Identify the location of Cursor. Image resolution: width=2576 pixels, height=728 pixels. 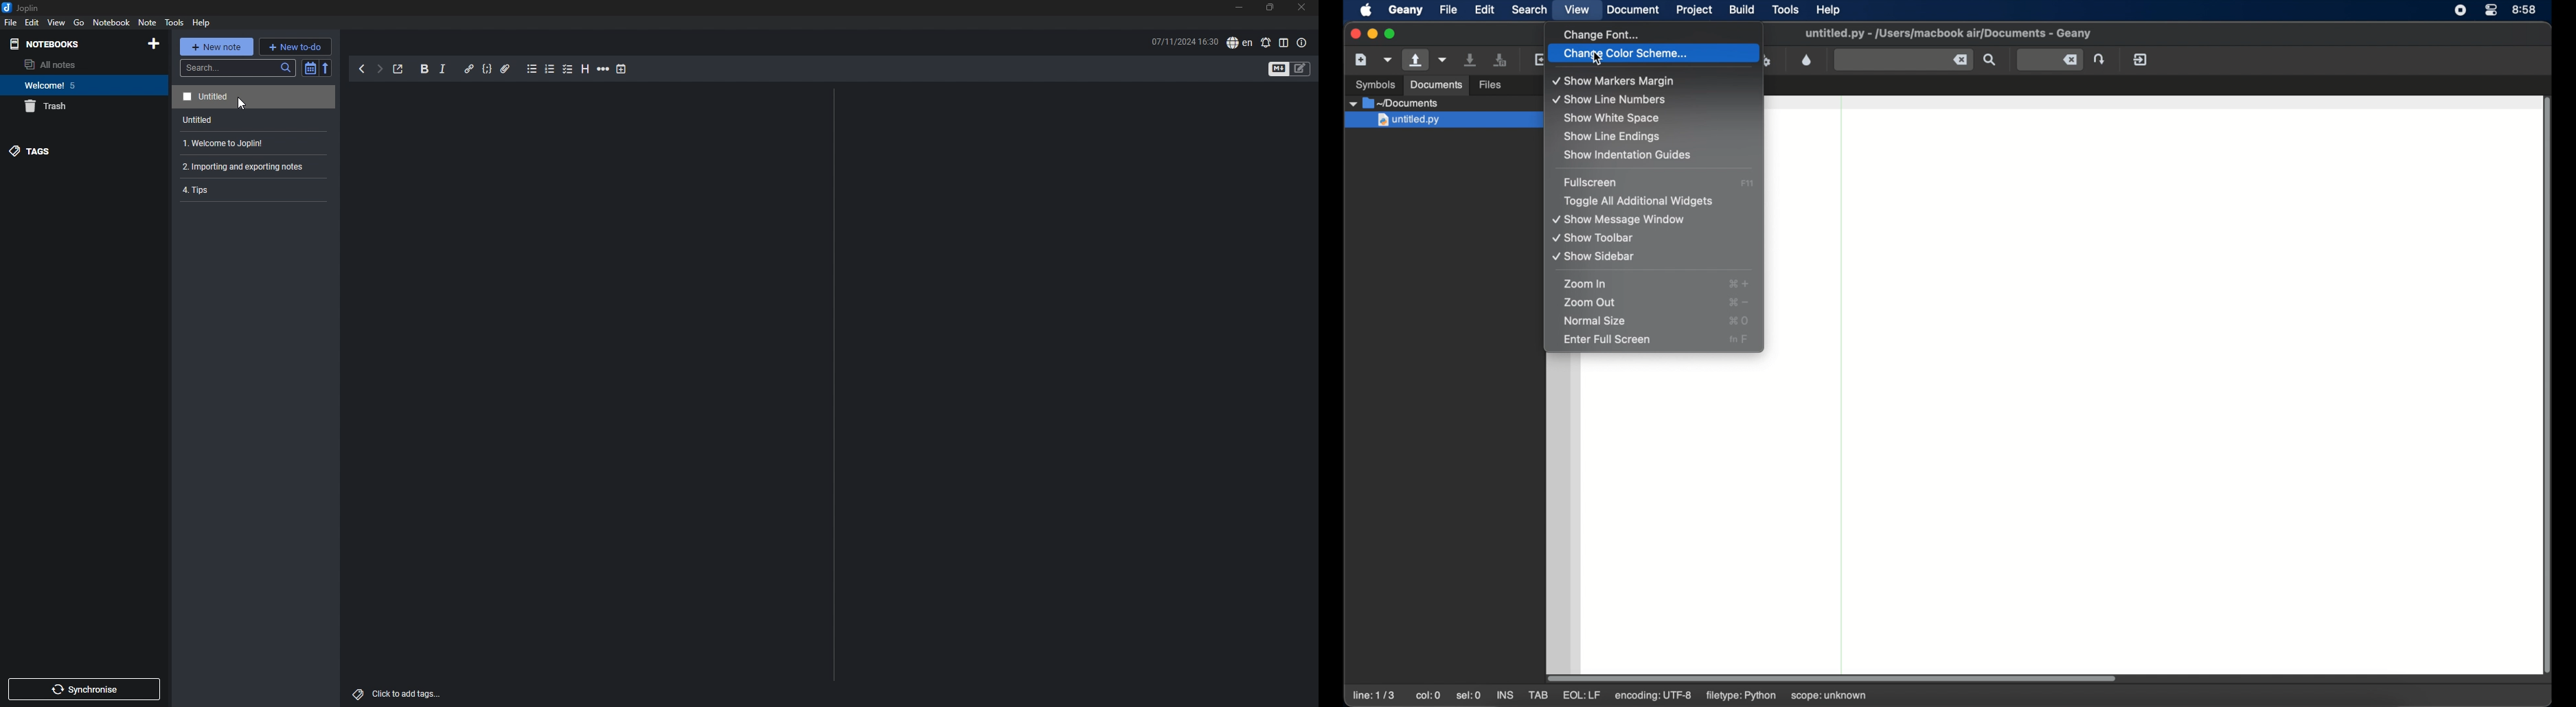
(239, 104).